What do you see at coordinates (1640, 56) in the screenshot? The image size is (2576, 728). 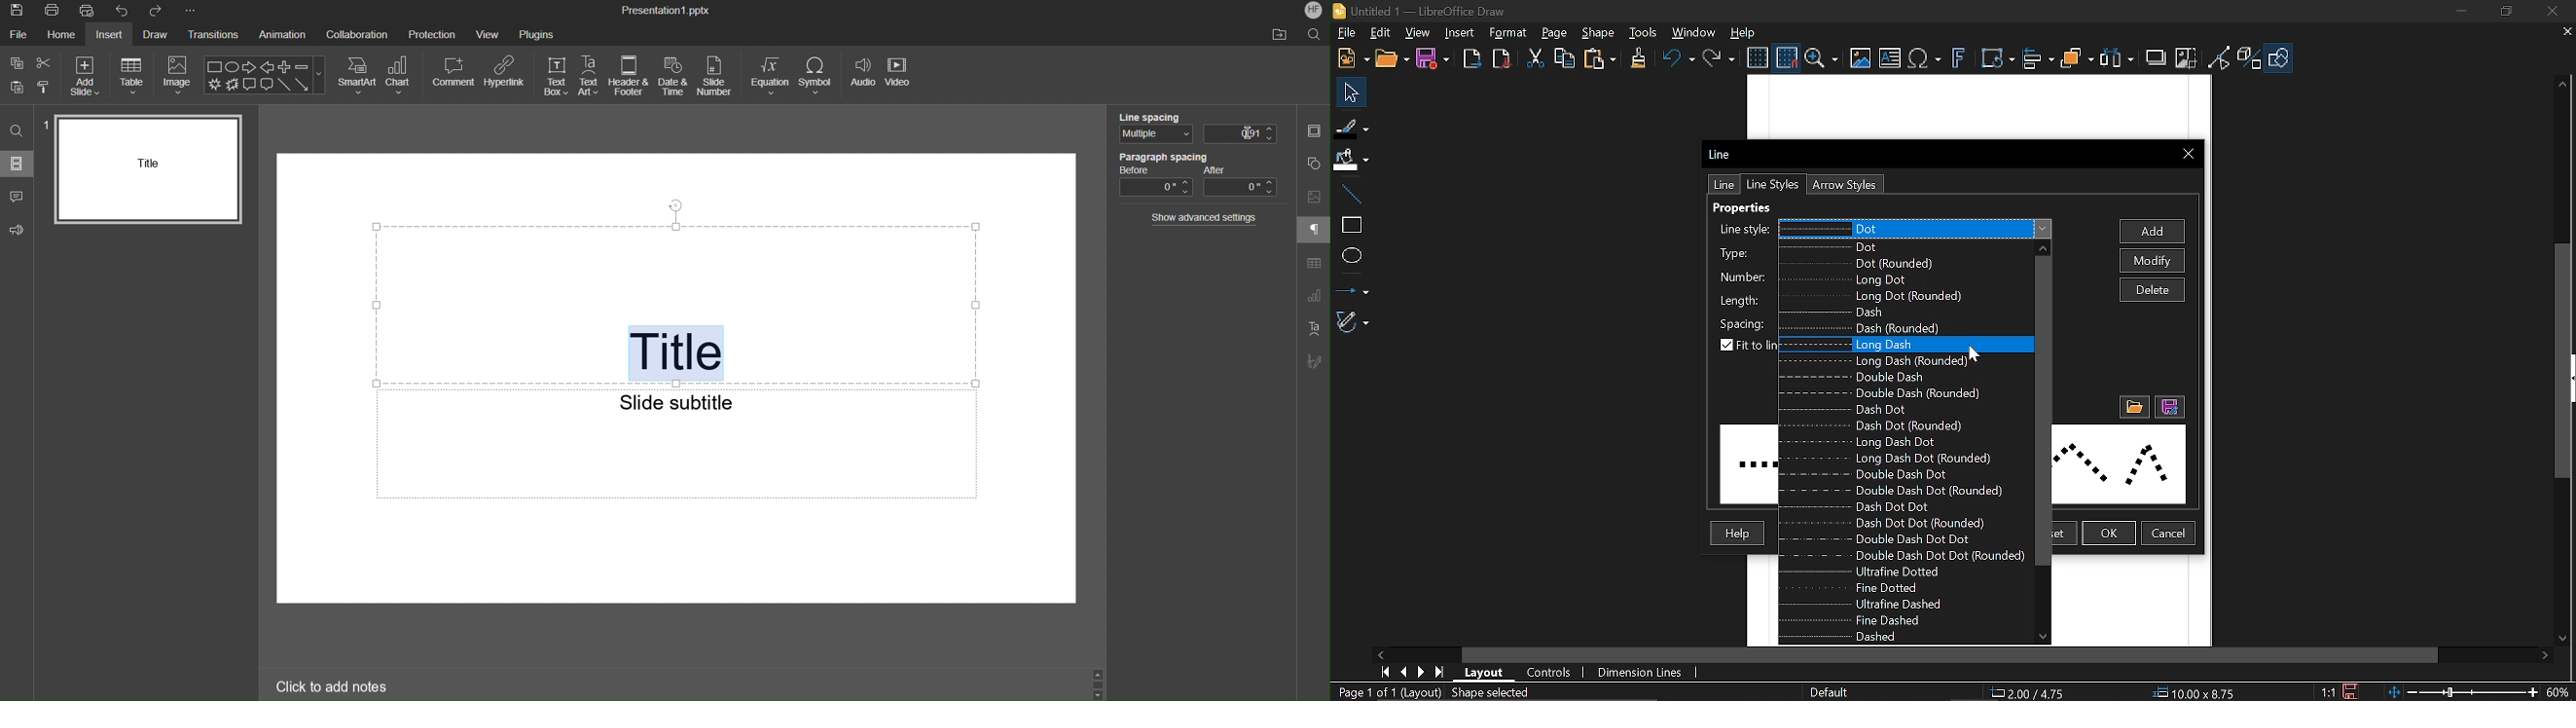 I see `CLone` at bounding box center [1640, 56].